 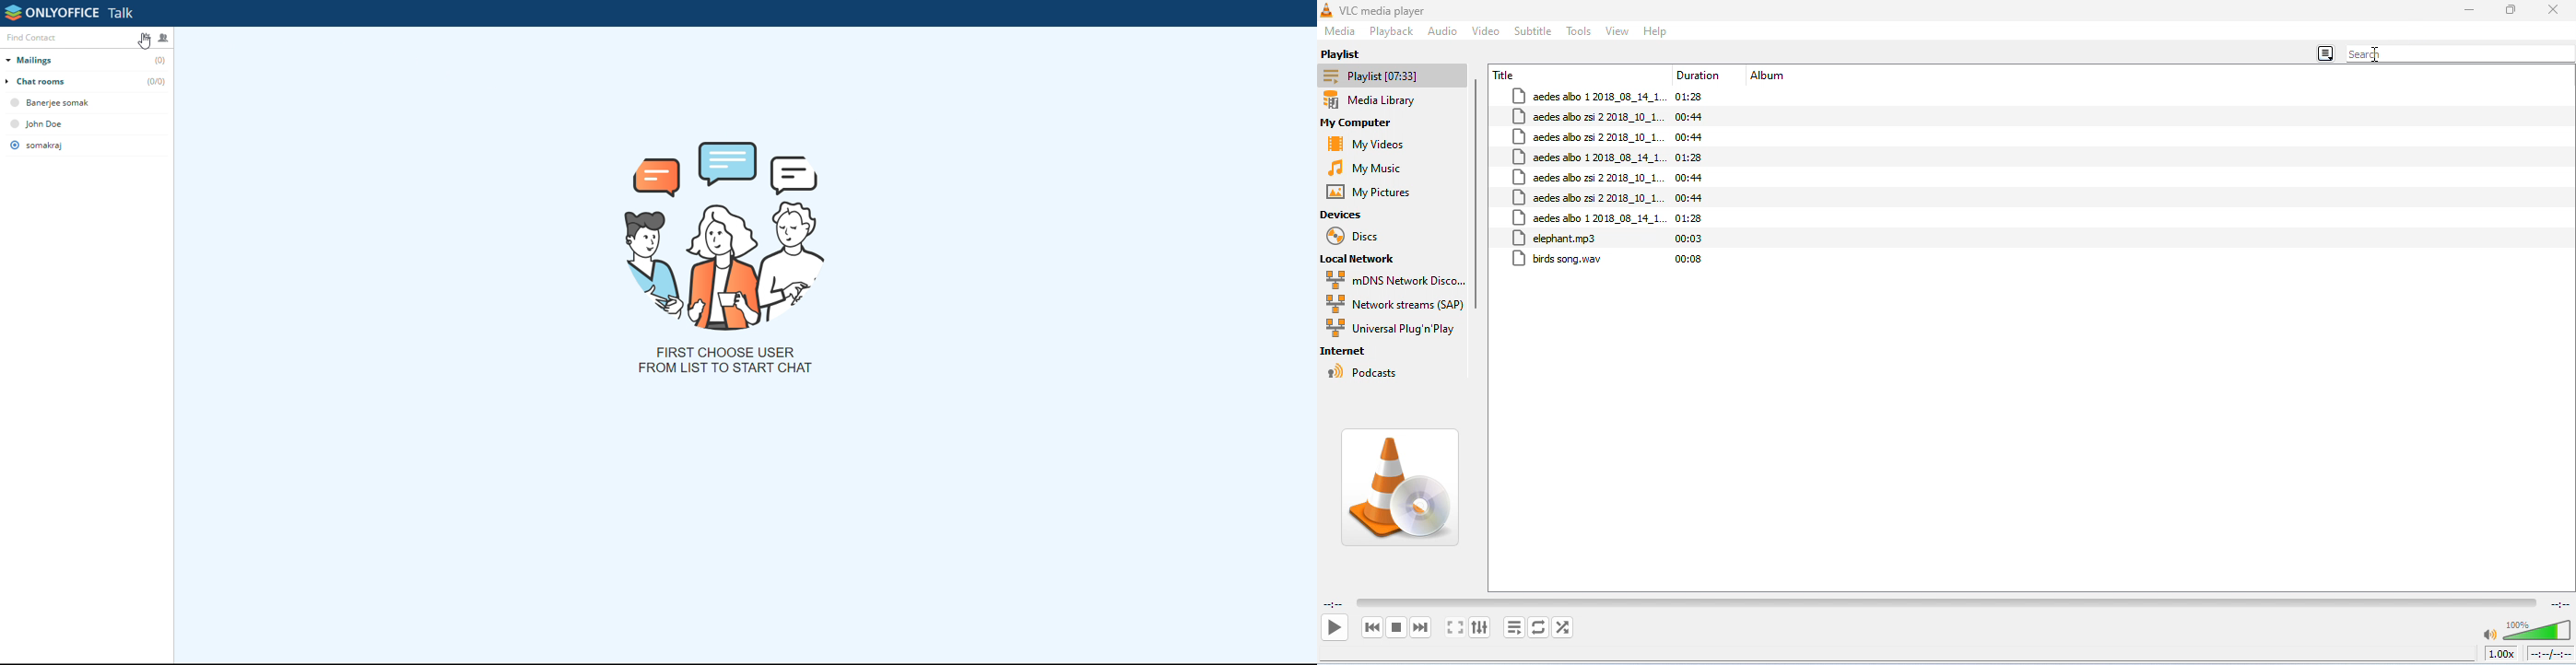 What do you see at coordinates (1689, 116) in the screenshot?
I see `00:44` at bounding box center [1689, 116].